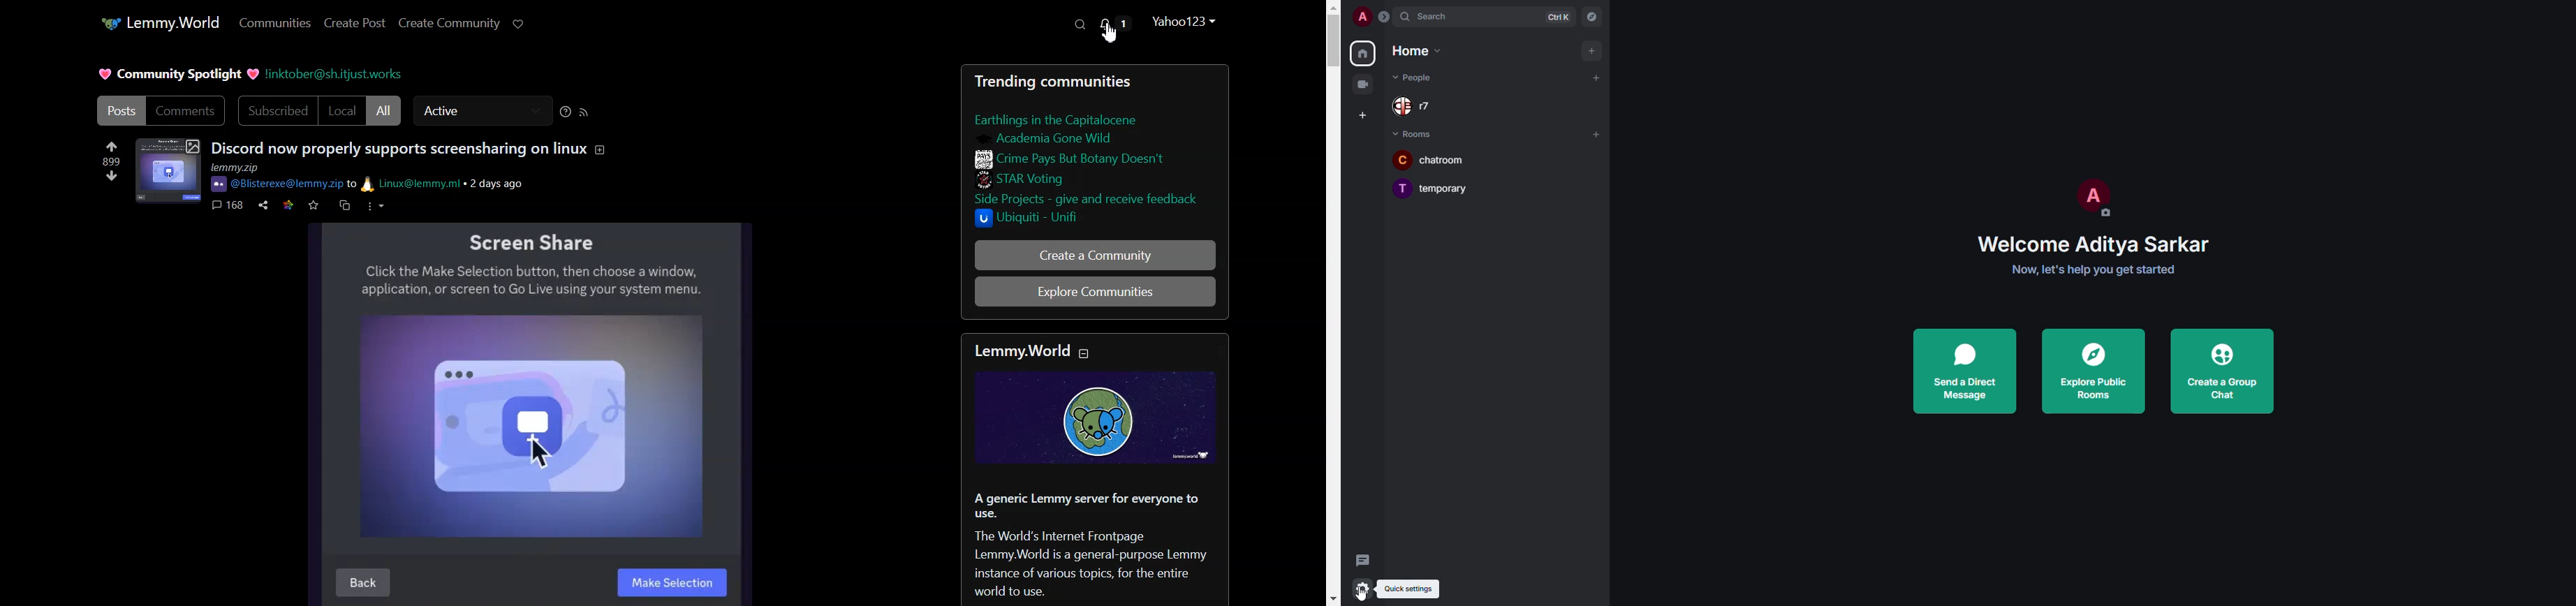  Describe the element at coordinates (1112, 33) in the screenshot. I see `Cursor` at that location.